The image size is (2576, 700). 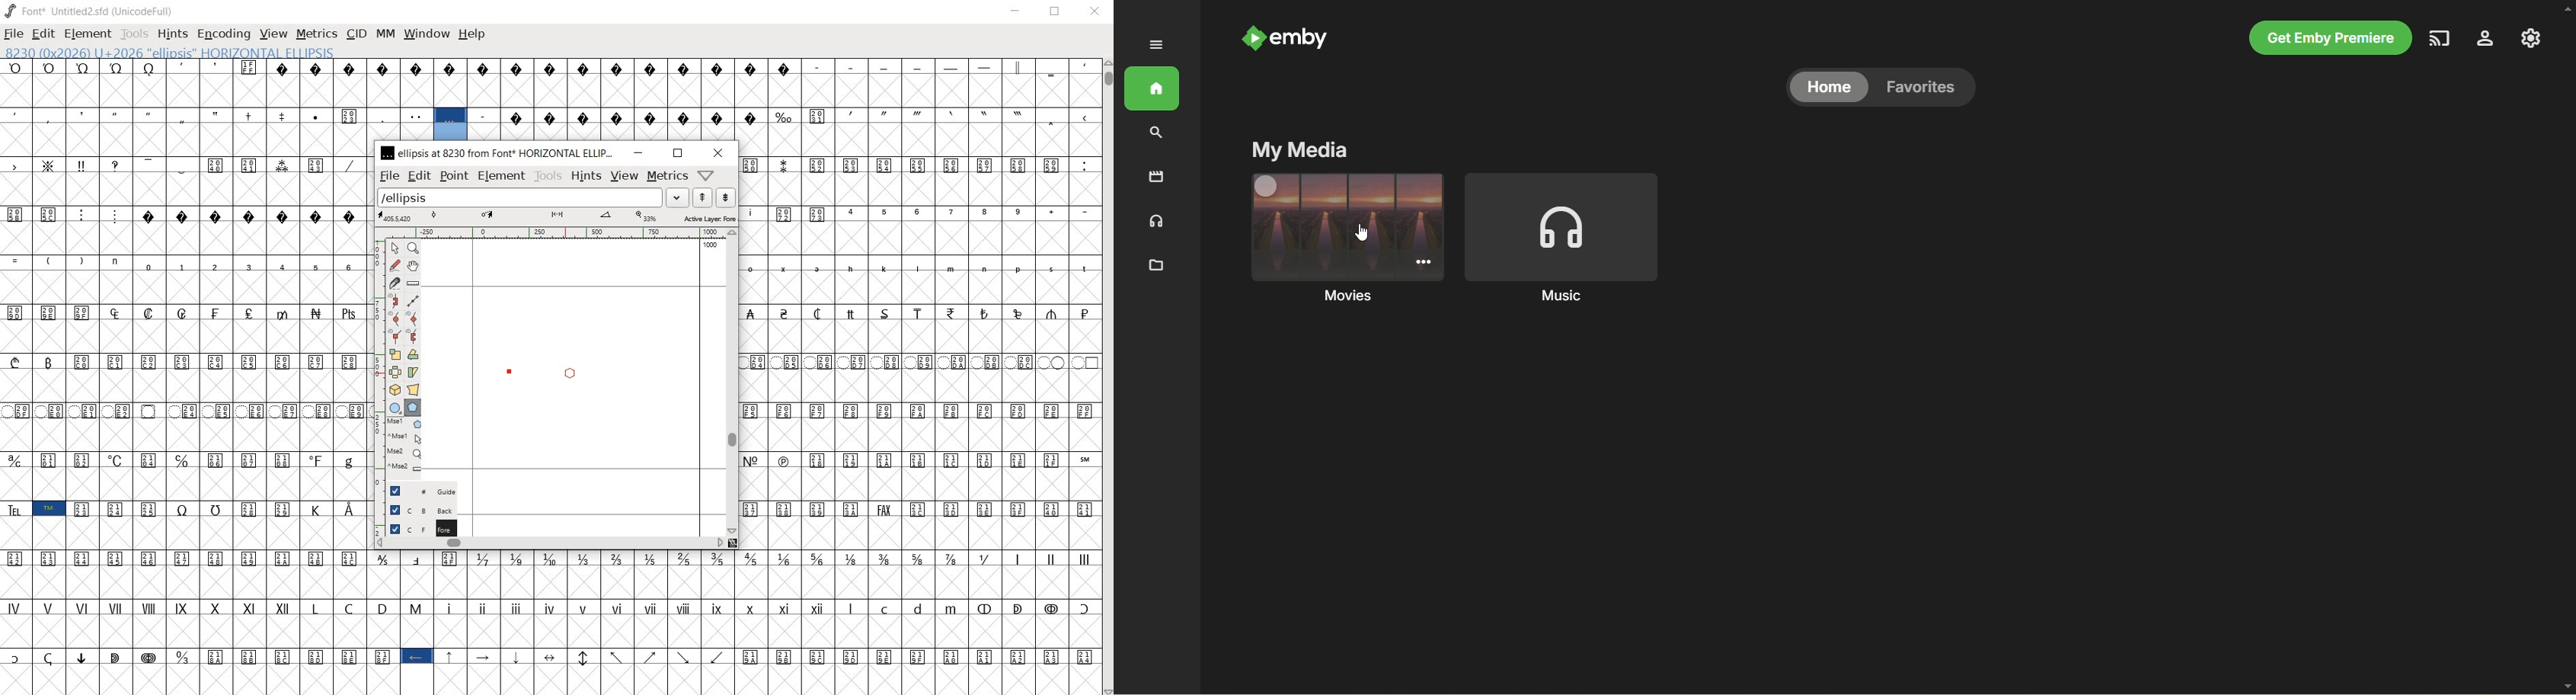 I want to click on active layer: FOREGROUND, so click(x=558, y=217).